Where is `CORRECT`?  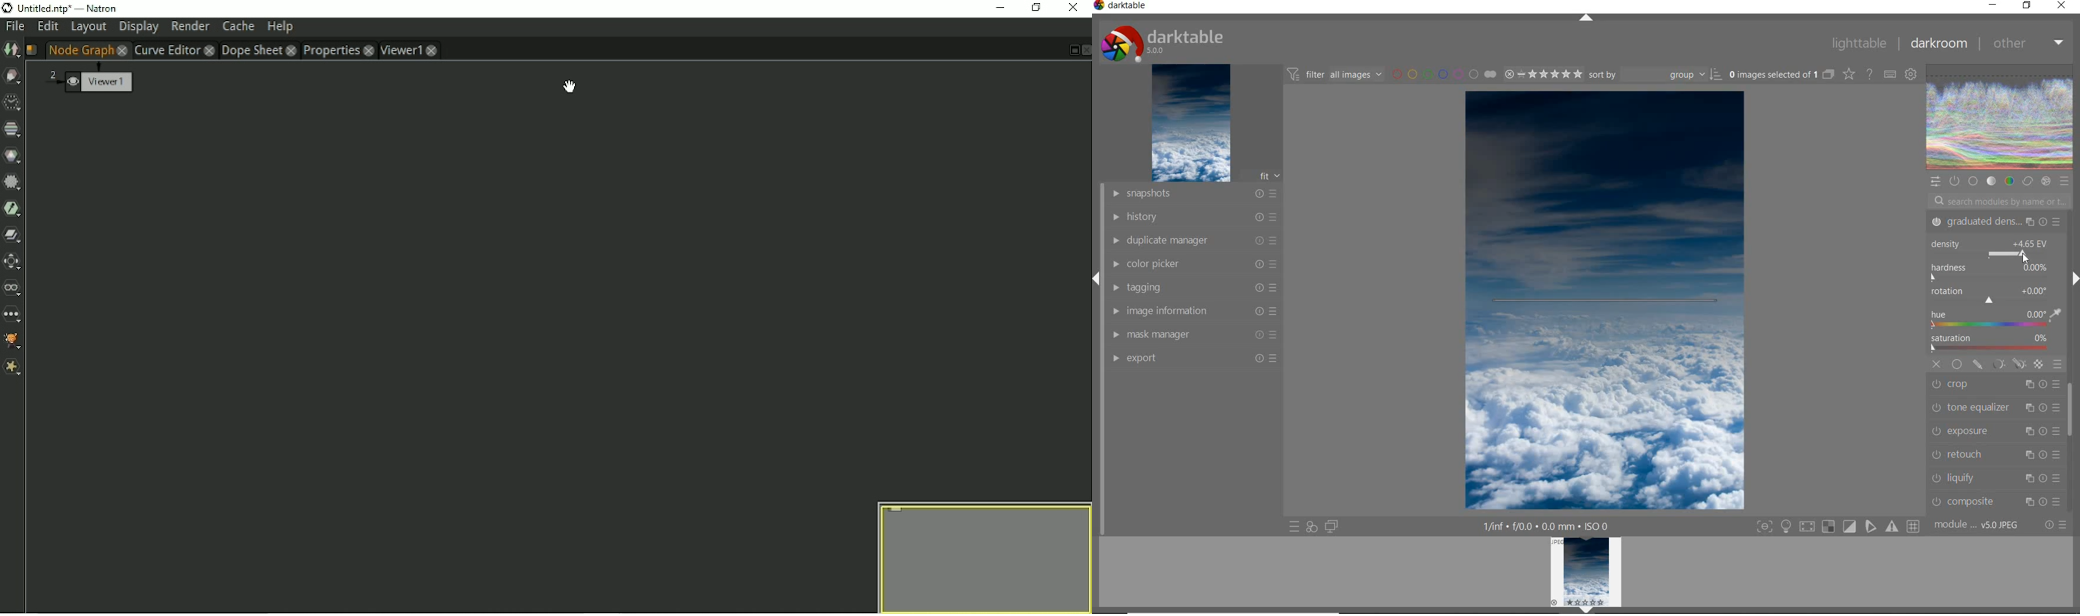 CORRECT is located at coordinates (2027, 181).